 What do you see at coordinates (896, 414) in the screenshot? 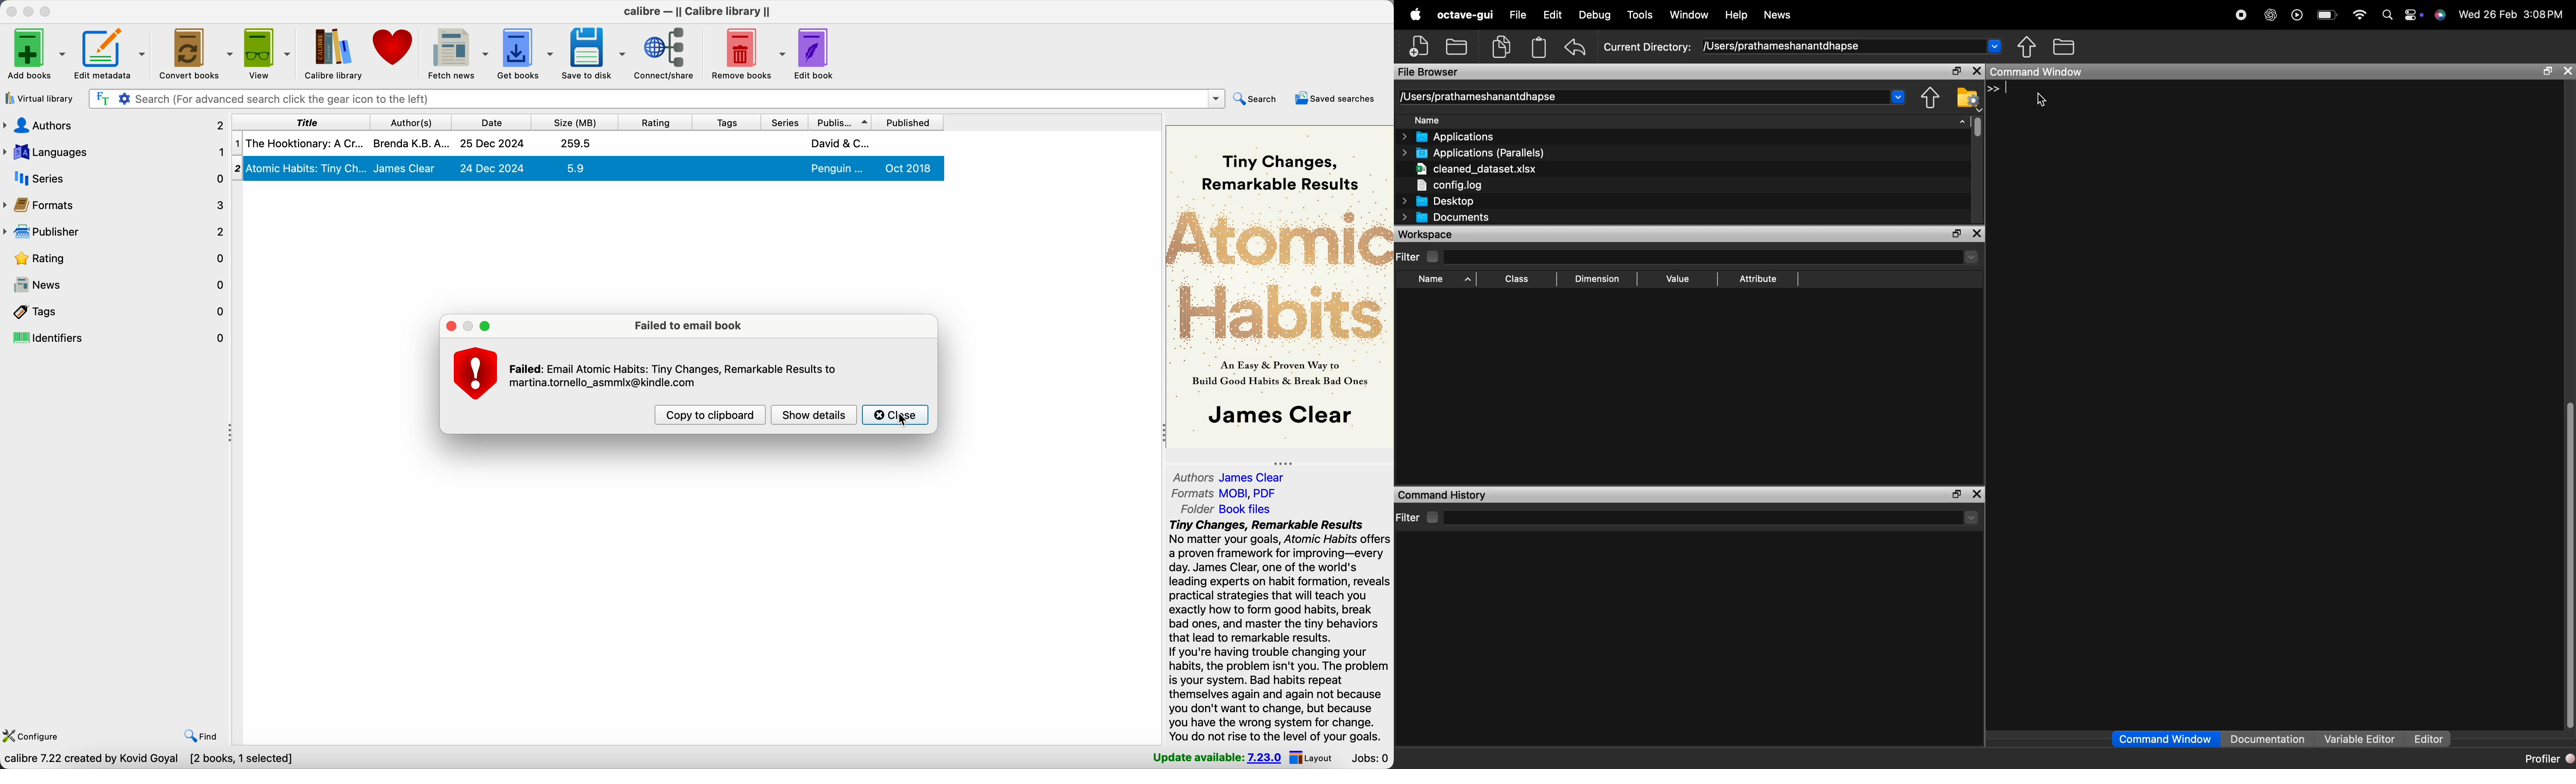
I see `Close` at bounding box center [896, 414].